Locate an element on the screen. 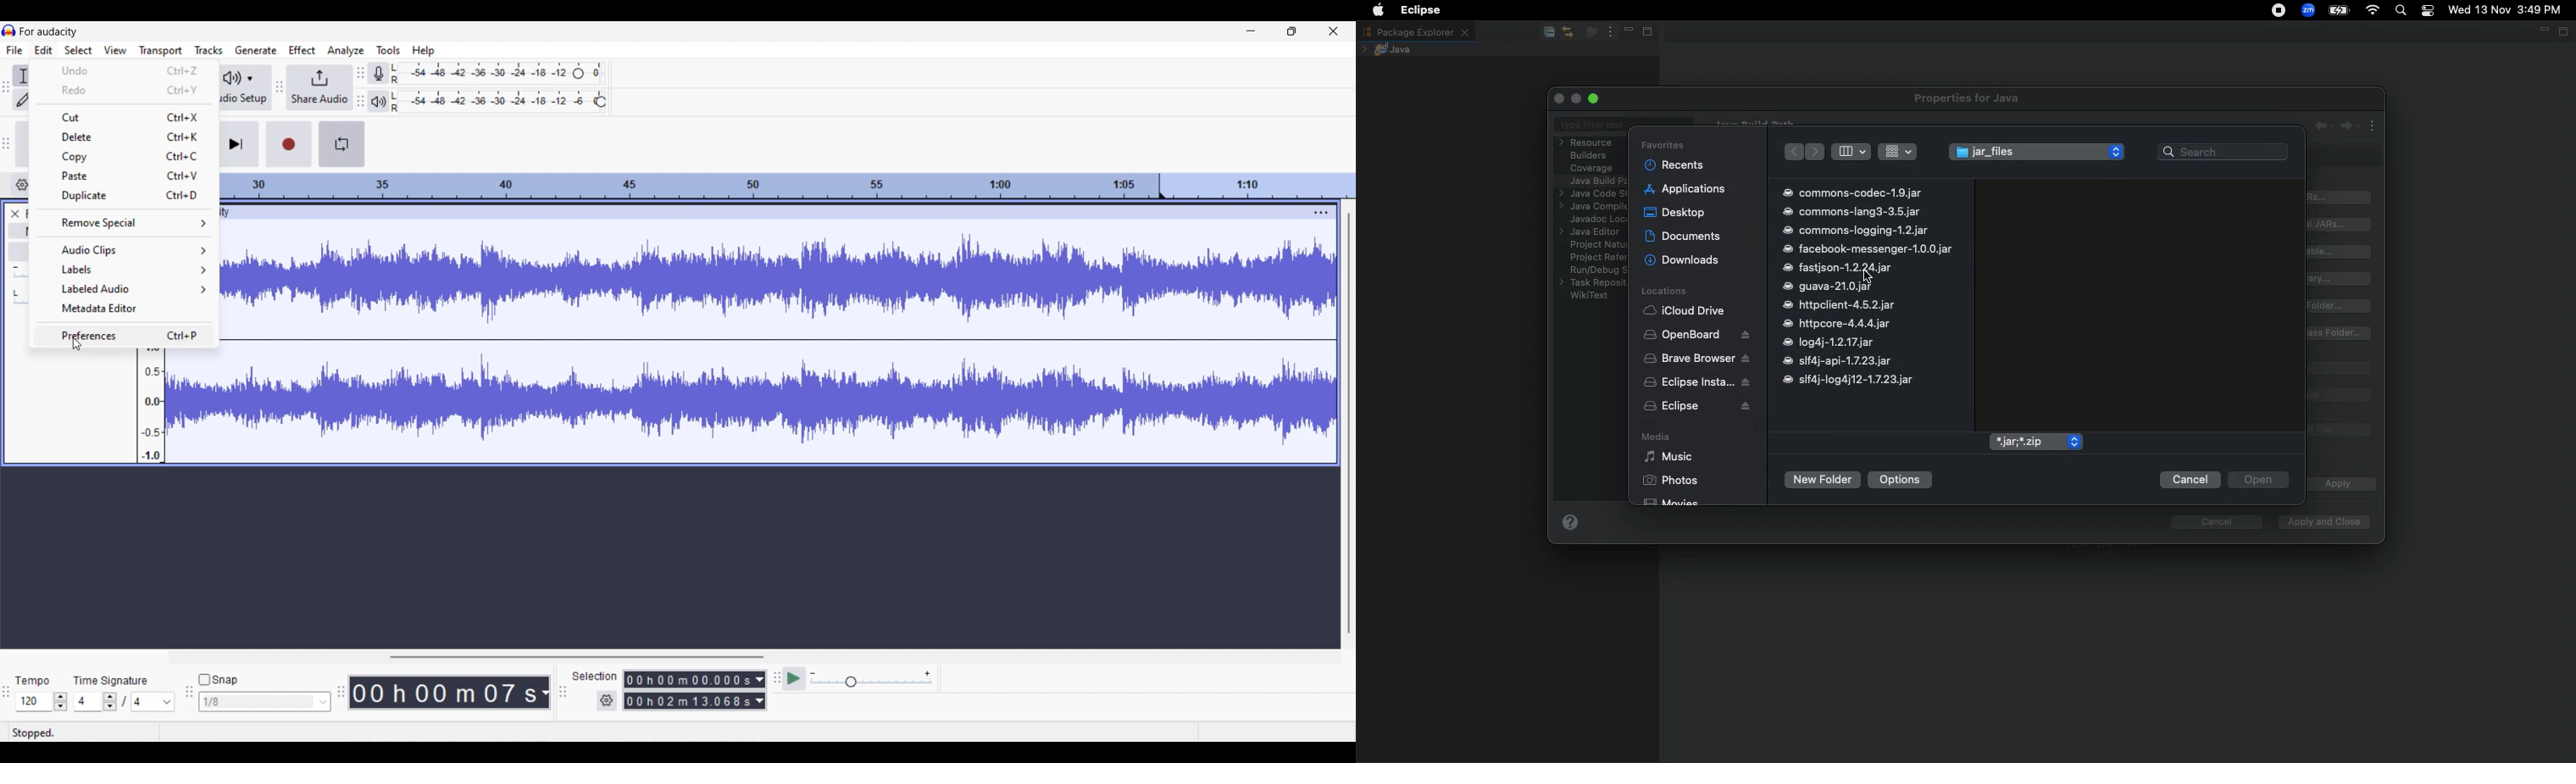  Record meter is located at coordinates (378, 73).